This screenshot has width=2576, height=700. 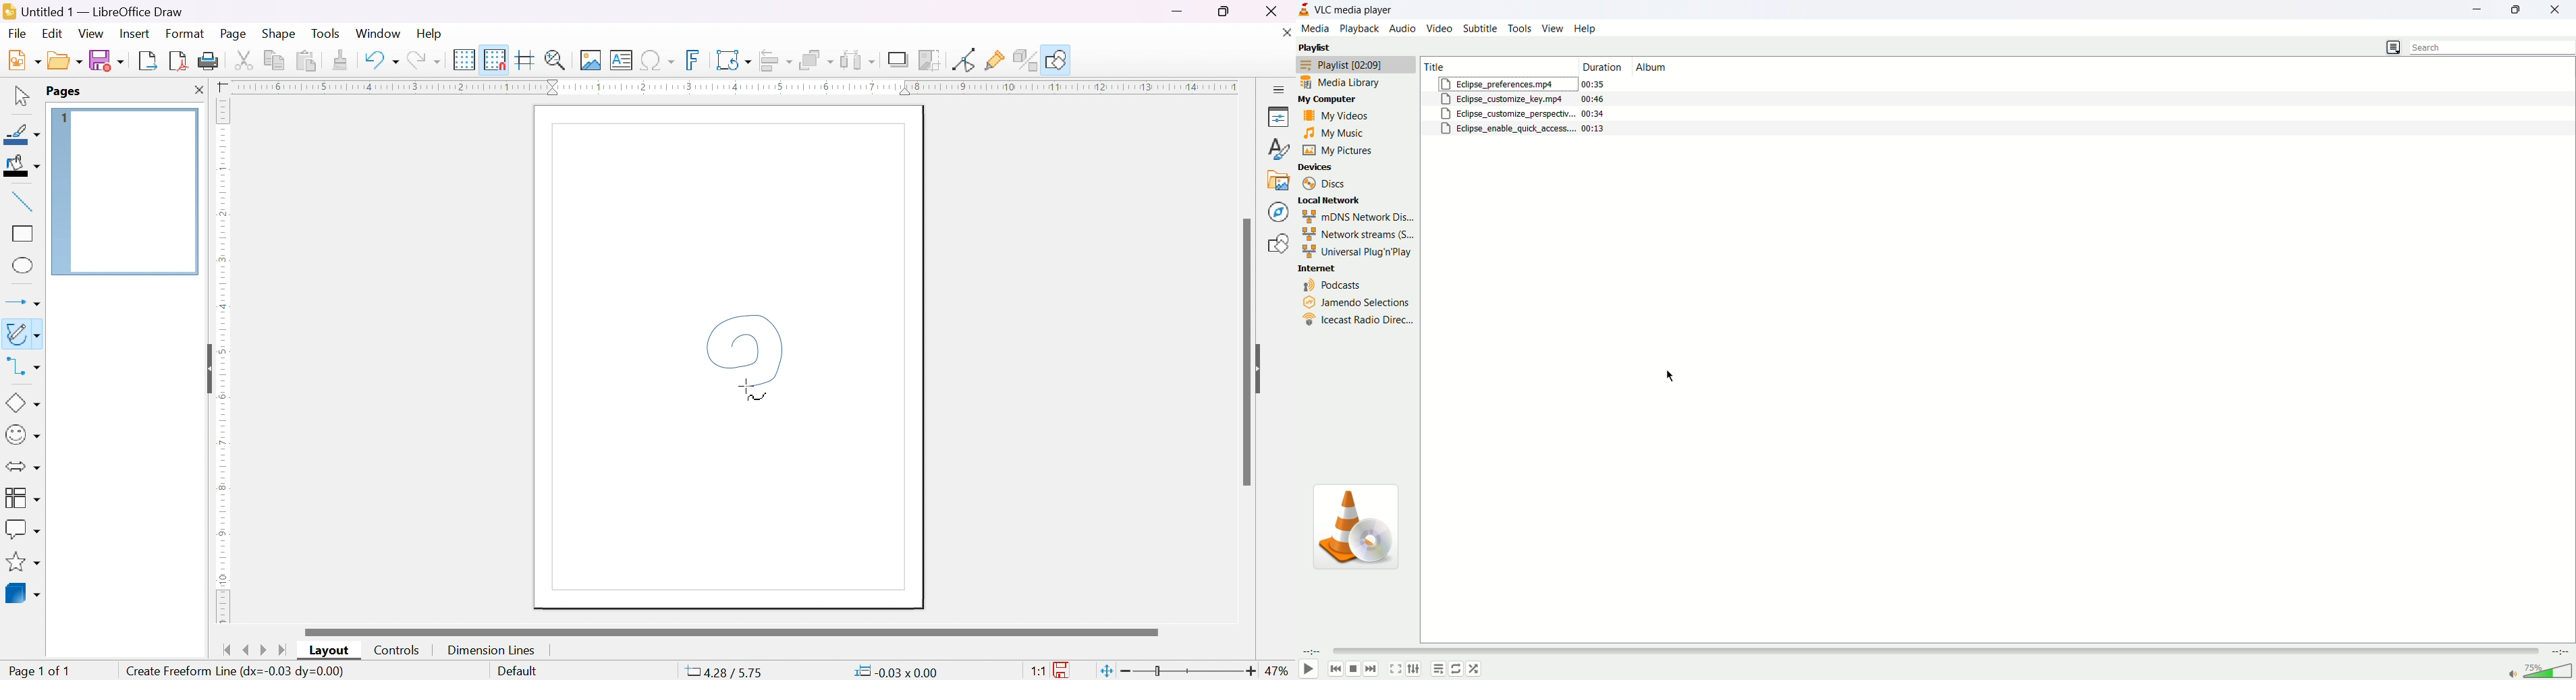 What do you see at coordinates (494, 59) in the screenshot?
I see `snap to grid` at bounding box center [494, 59].